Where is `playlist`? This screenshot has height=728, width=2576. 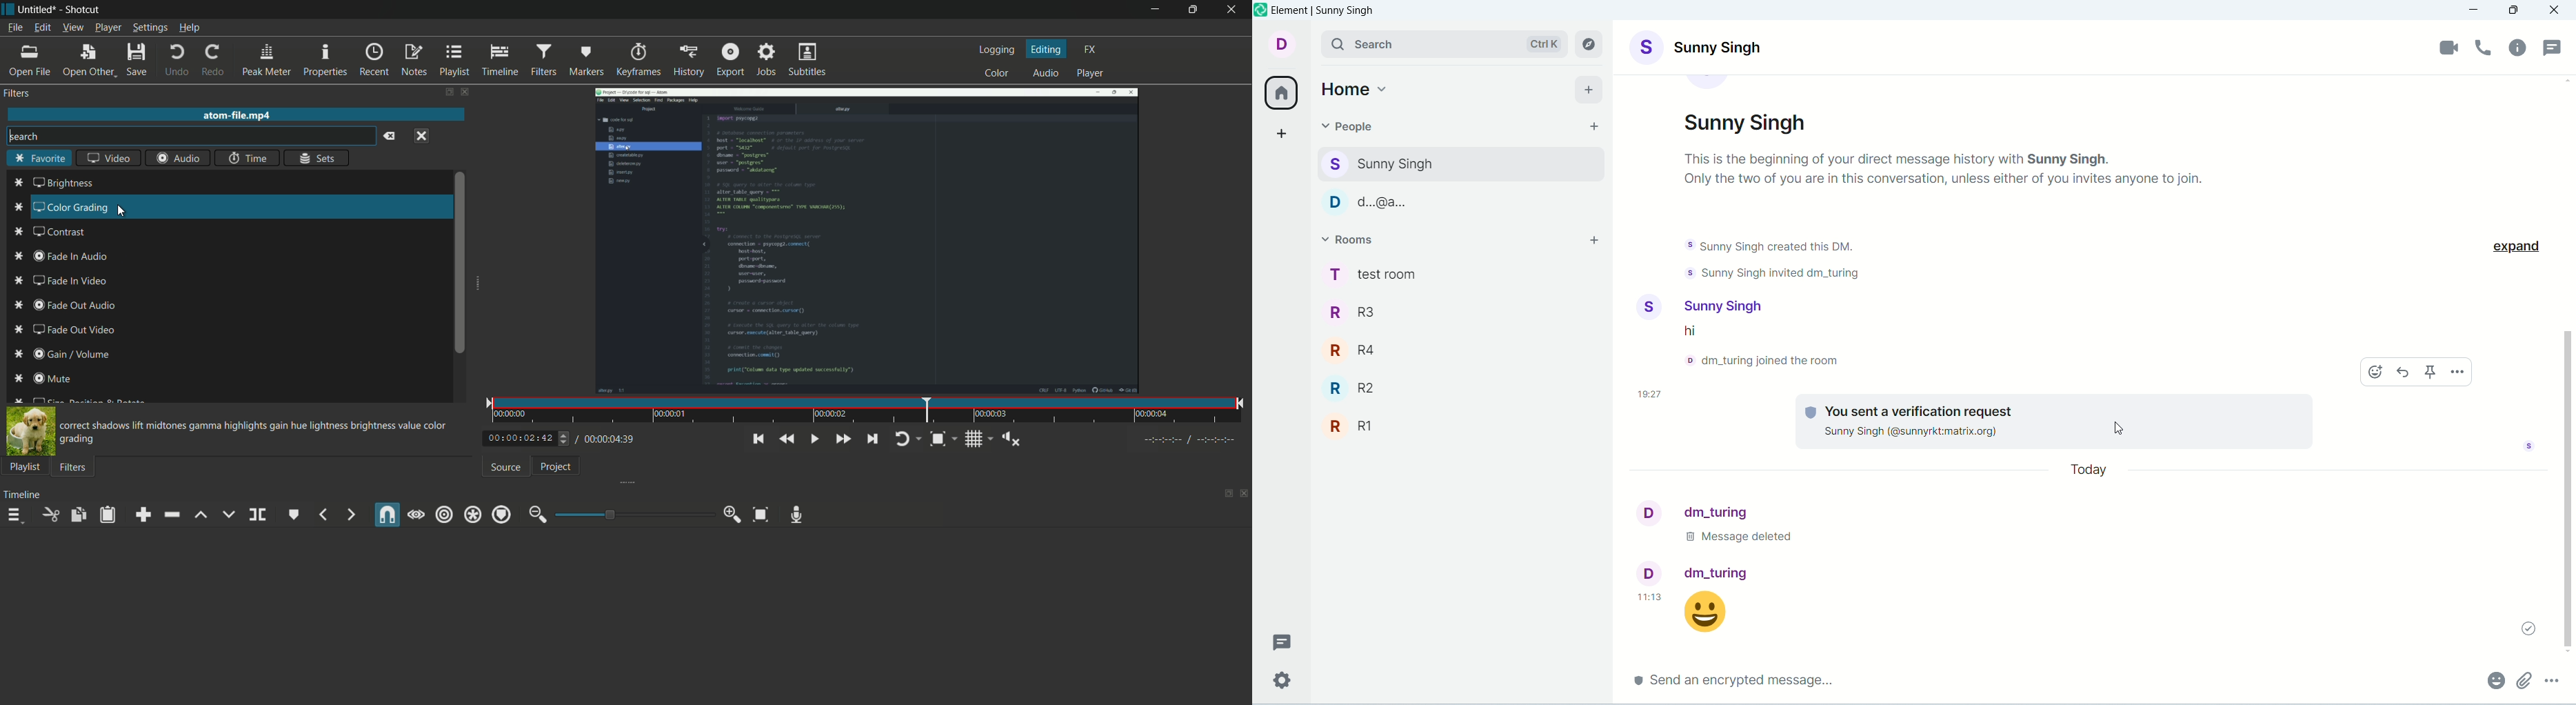
playlist is located at coordinates (454, 60).